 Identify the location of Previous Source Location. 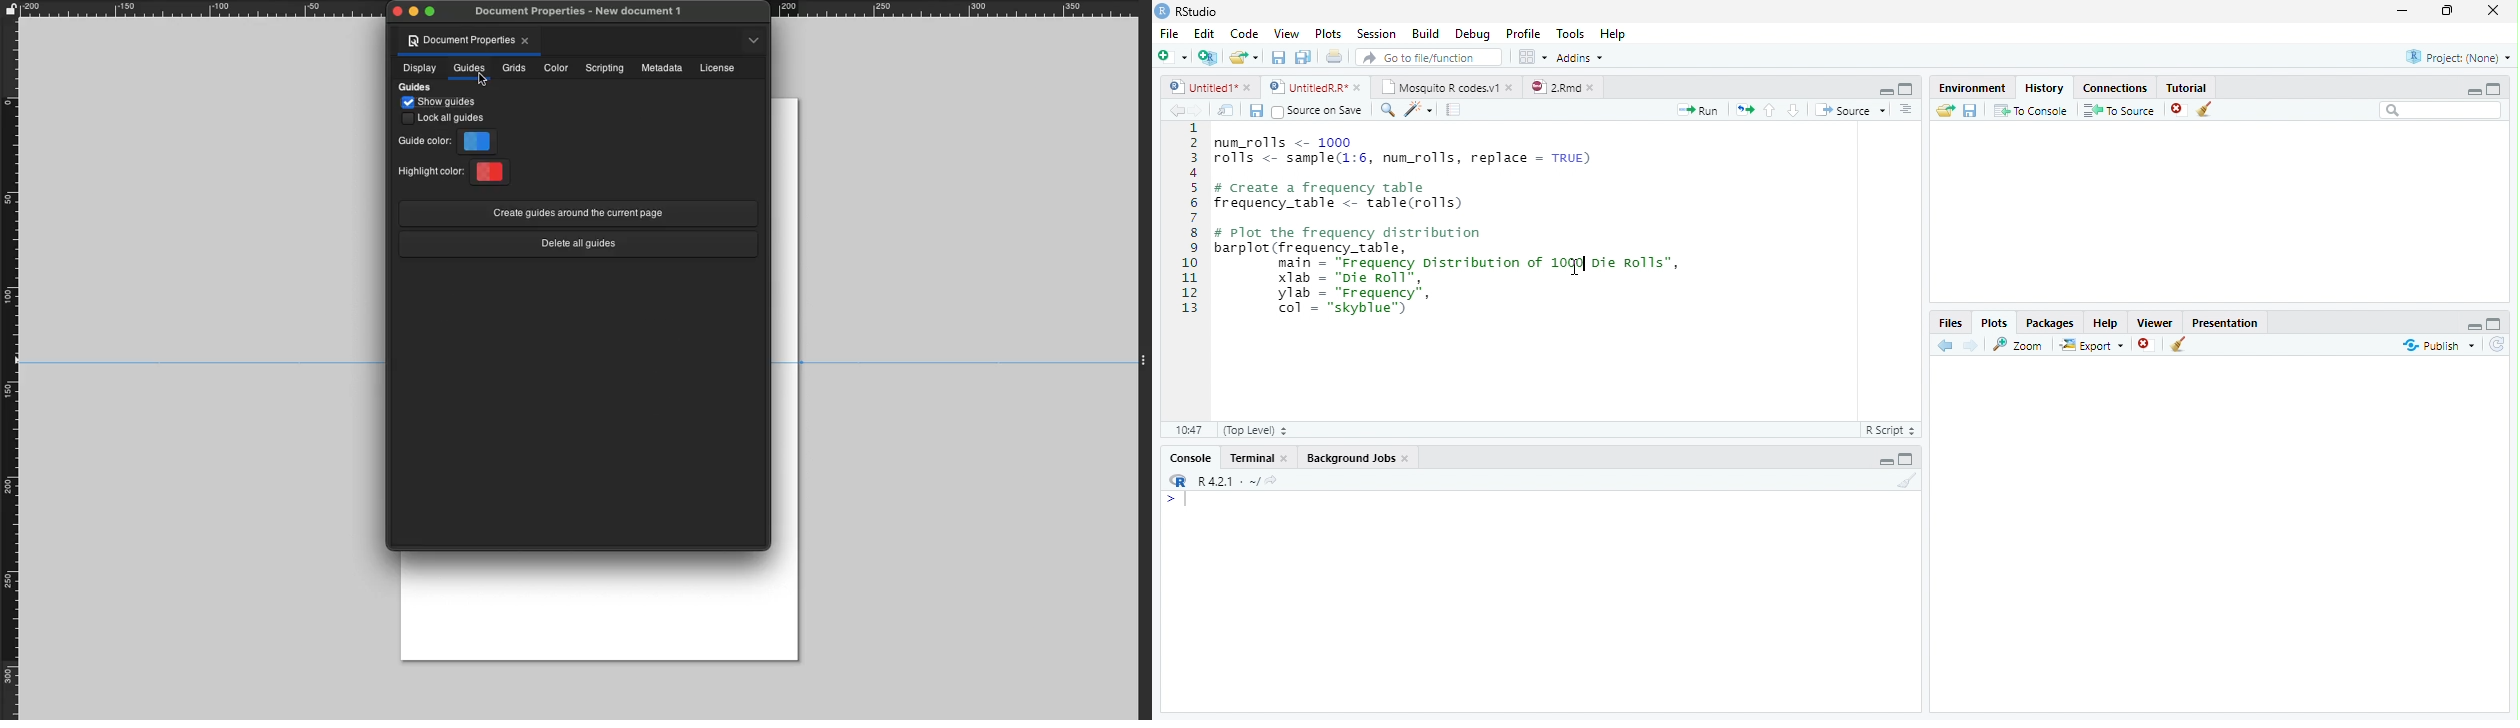
(1174, 110).